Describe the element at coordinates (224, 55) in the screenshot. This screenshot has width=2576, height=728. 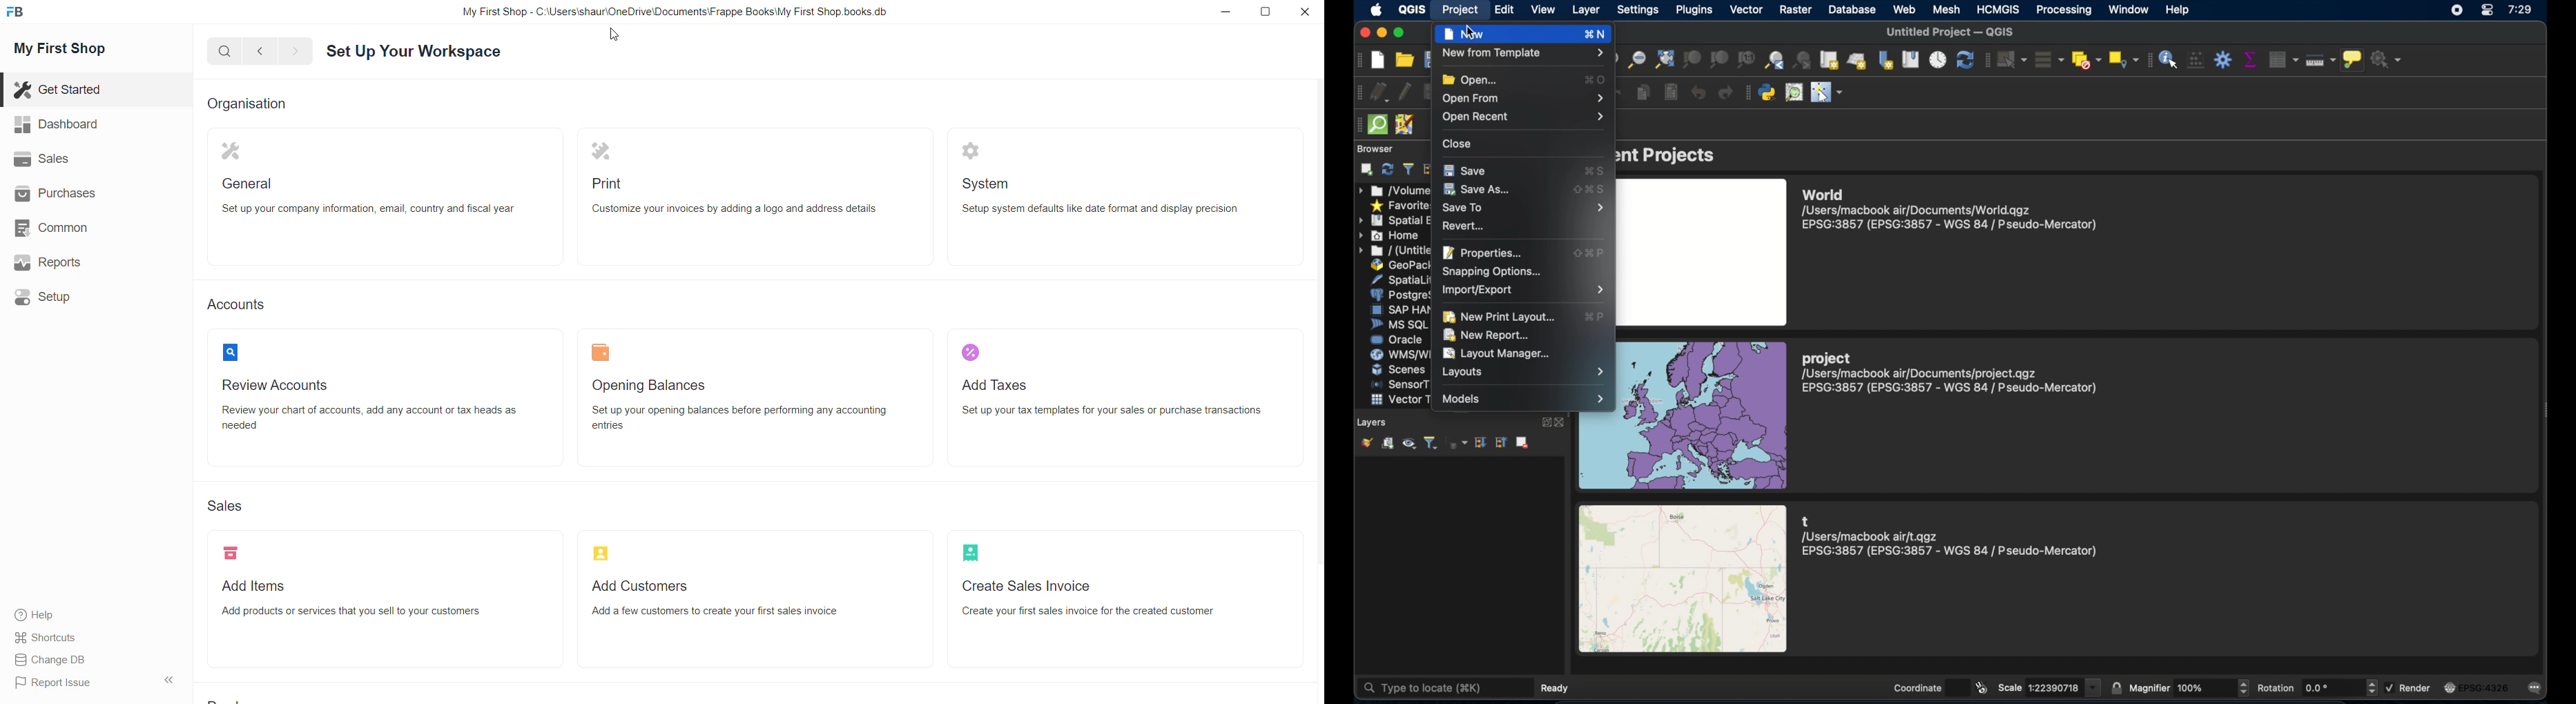
I see `search ` at that location.